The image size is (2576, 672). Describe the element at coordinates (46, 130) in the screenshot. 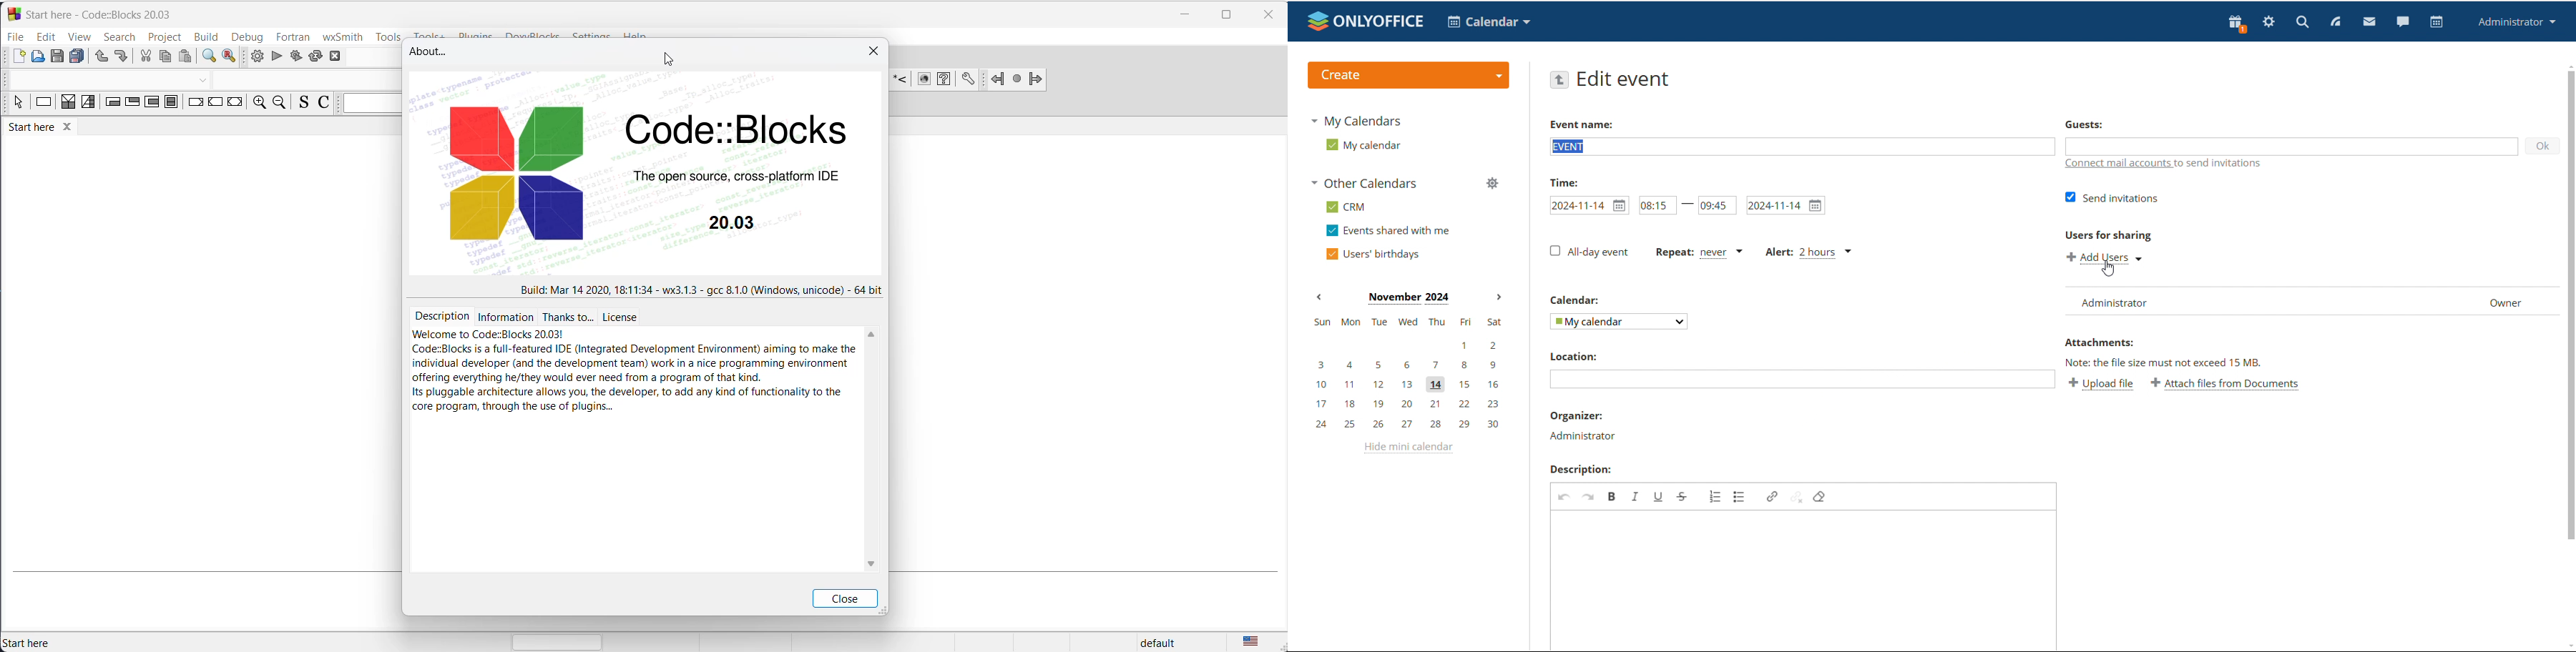

I see `start here` at that location.